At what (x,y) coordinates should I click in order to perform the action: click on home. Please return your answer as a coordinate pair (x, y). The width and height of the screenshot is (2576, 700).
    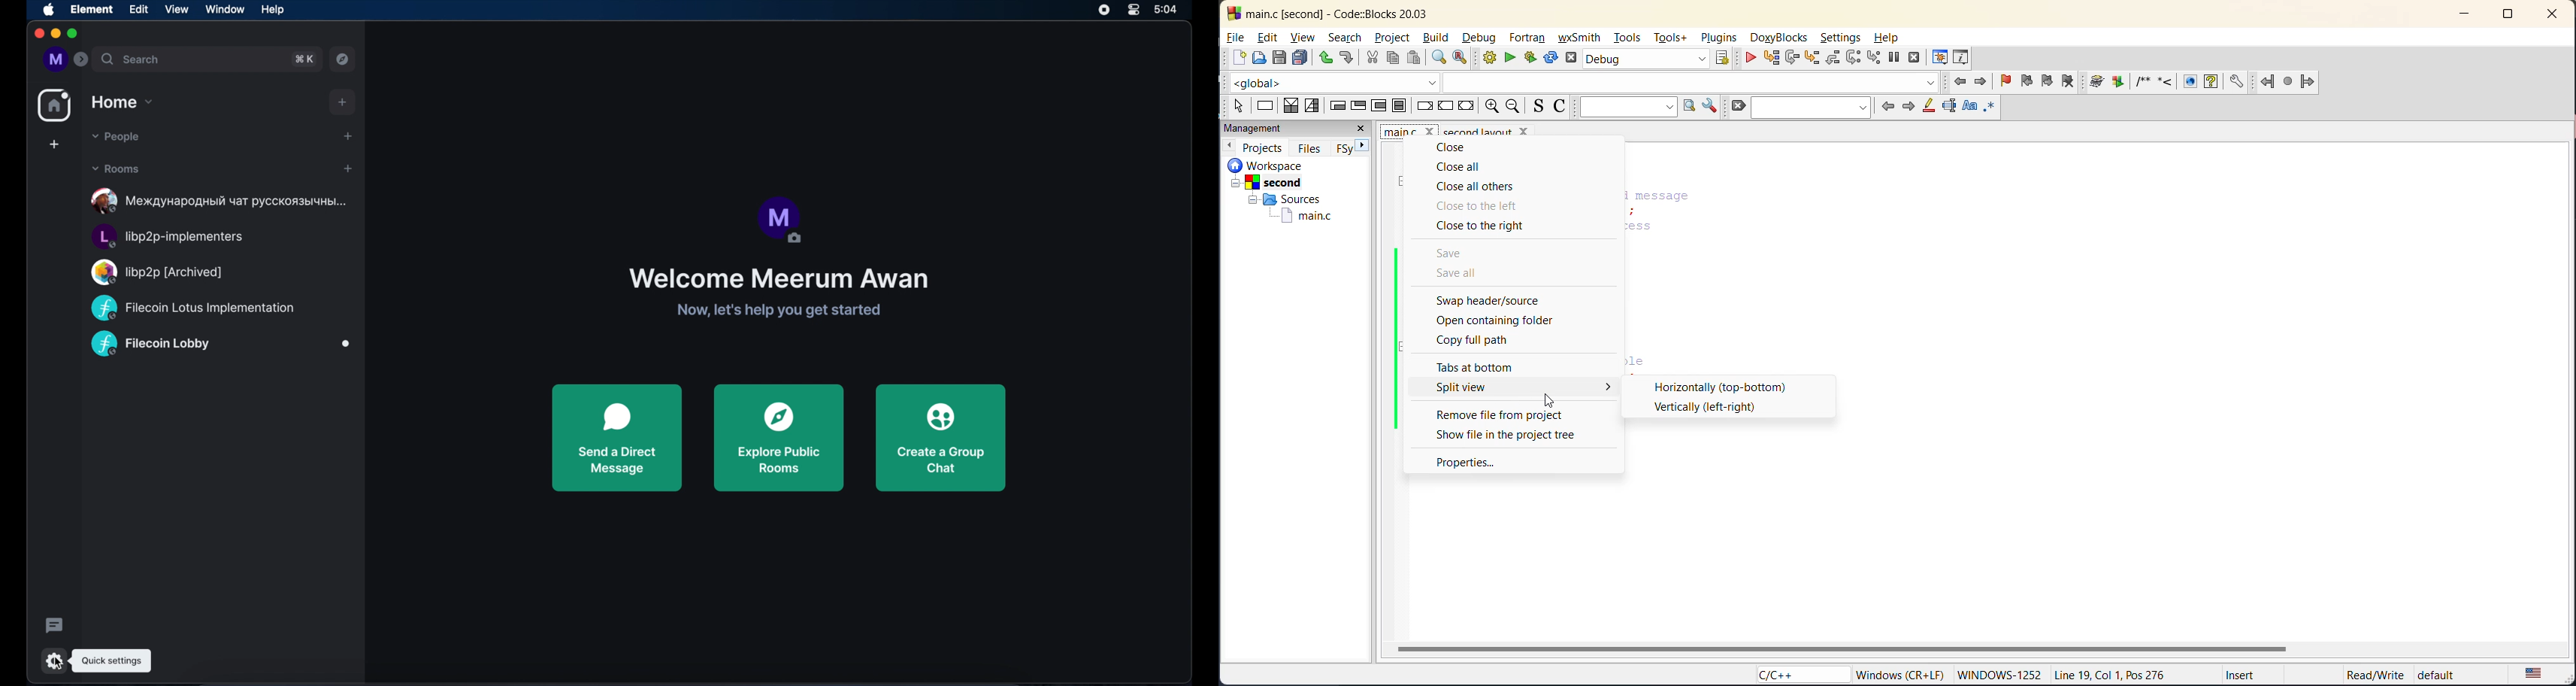
    Looking at the image, I should click on (55, 105).